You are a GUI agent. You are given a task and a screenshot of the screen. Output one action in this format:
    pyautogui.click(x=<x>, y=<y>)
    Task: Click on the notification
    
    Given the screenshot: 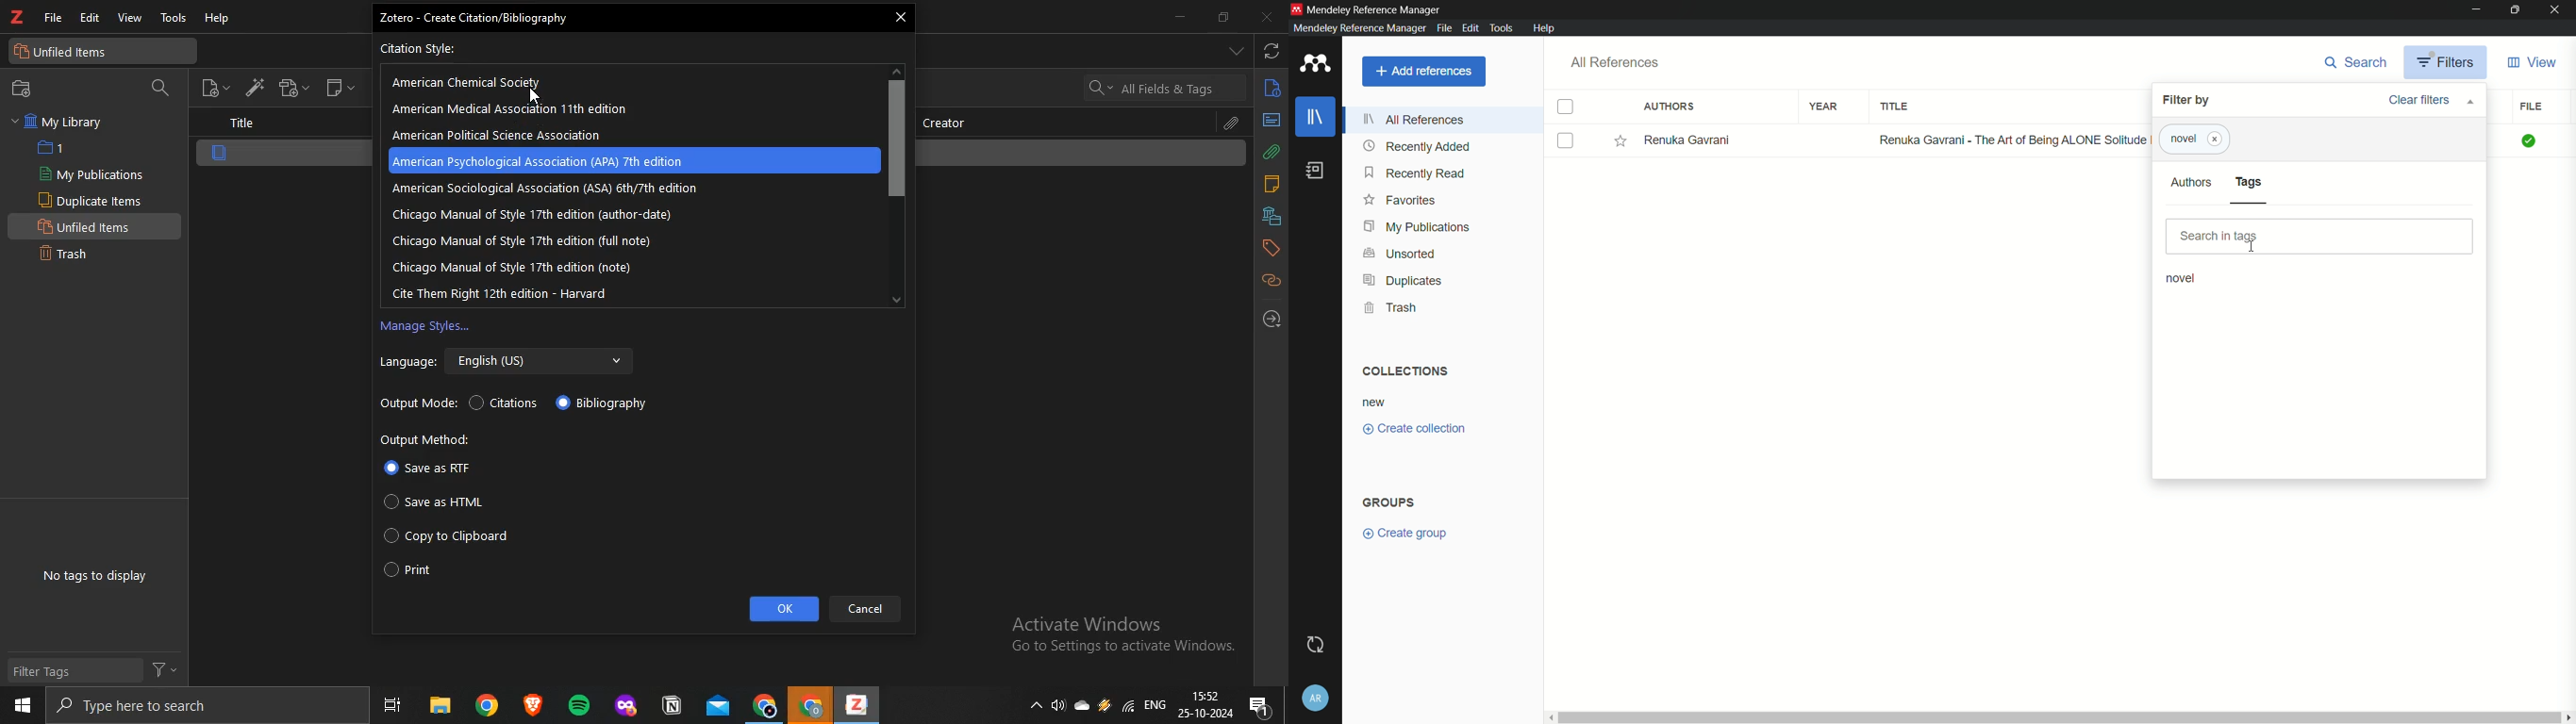 What is the action you would take?
    pyautogui.click(x=1261, y=705)
    